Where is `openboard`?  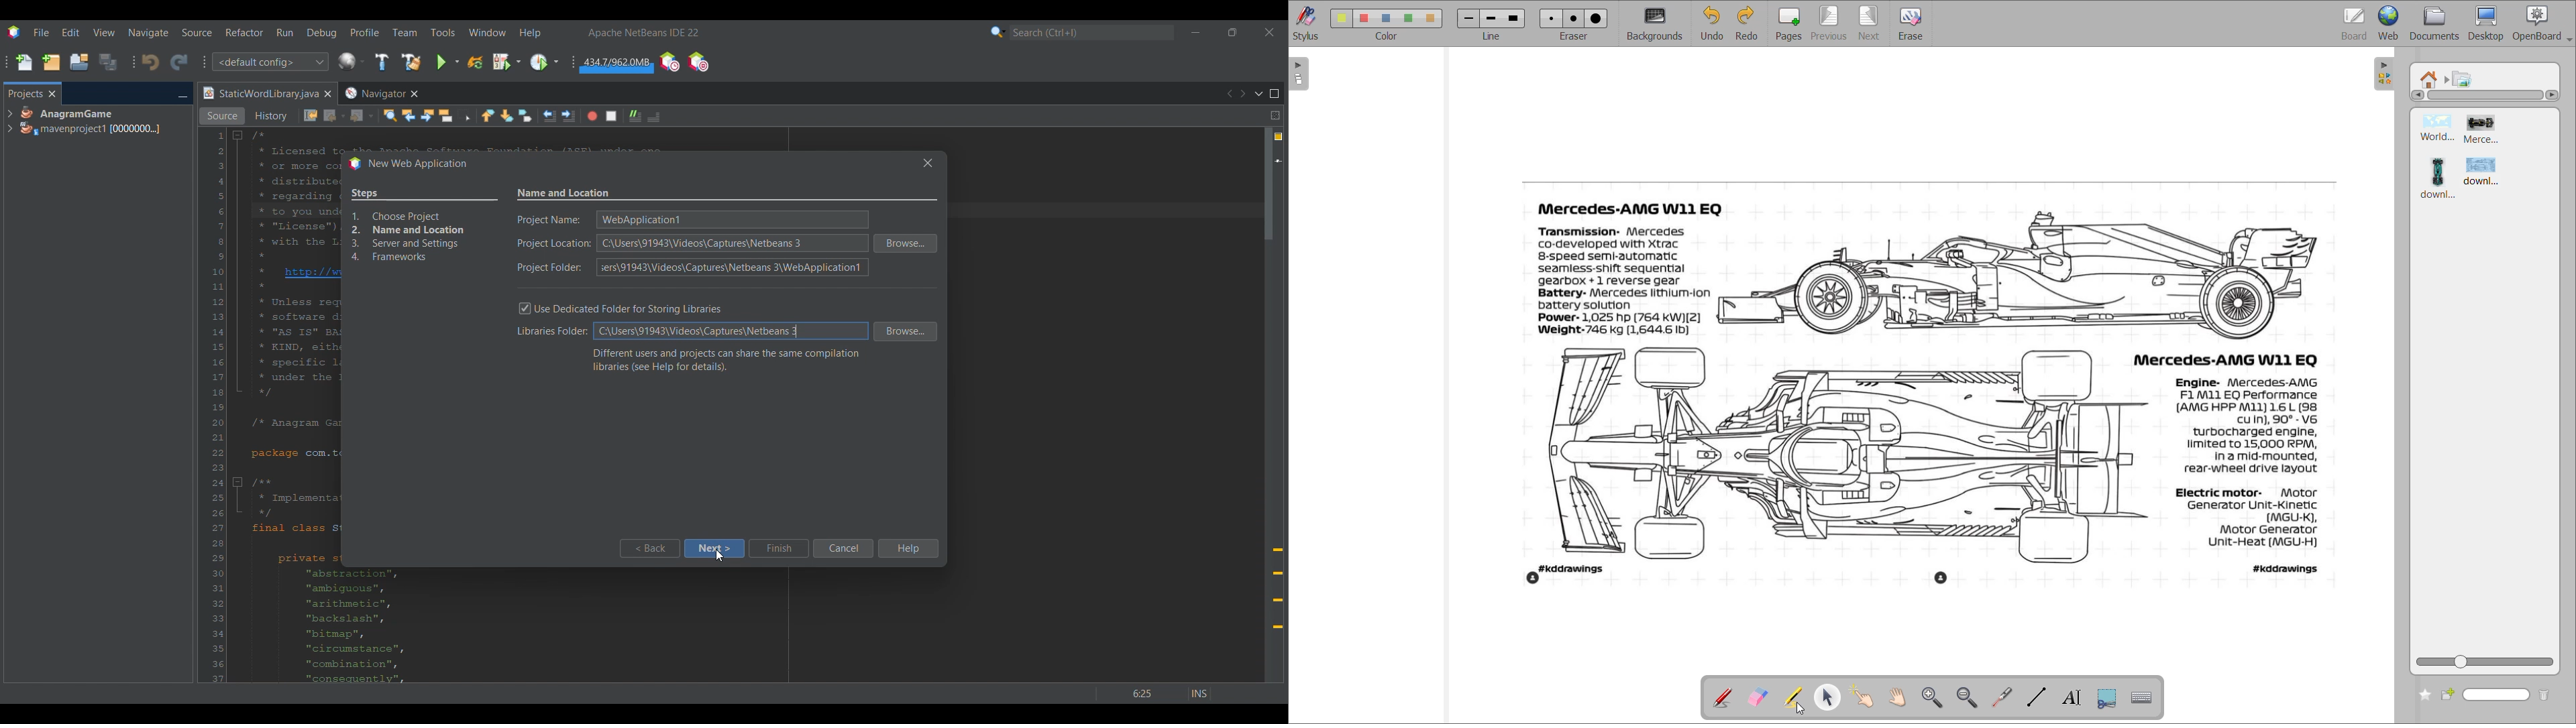 openboard is located at coordinates (2544, 23).